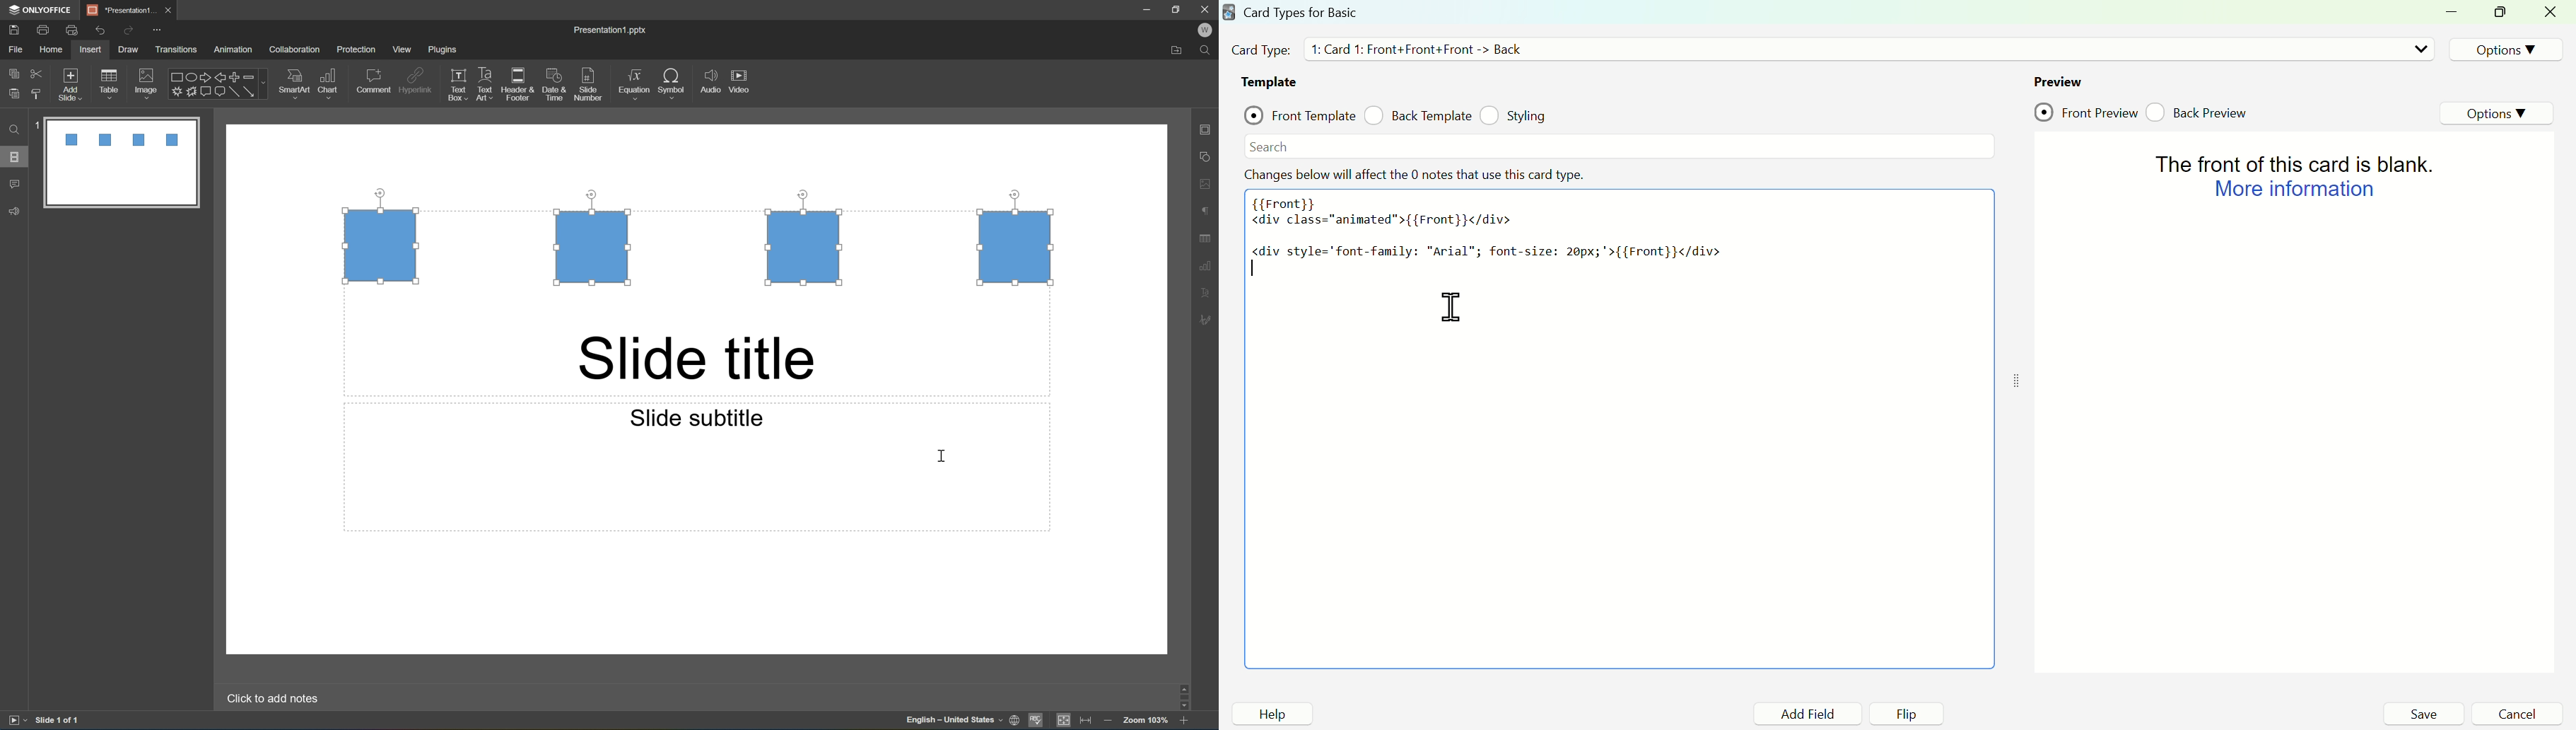 The width and height of the screenshot is (2576, 756). What do you see at coordinates (961, 722) in the screenshot?
I see `set document language` at bounding box center [961, 722].